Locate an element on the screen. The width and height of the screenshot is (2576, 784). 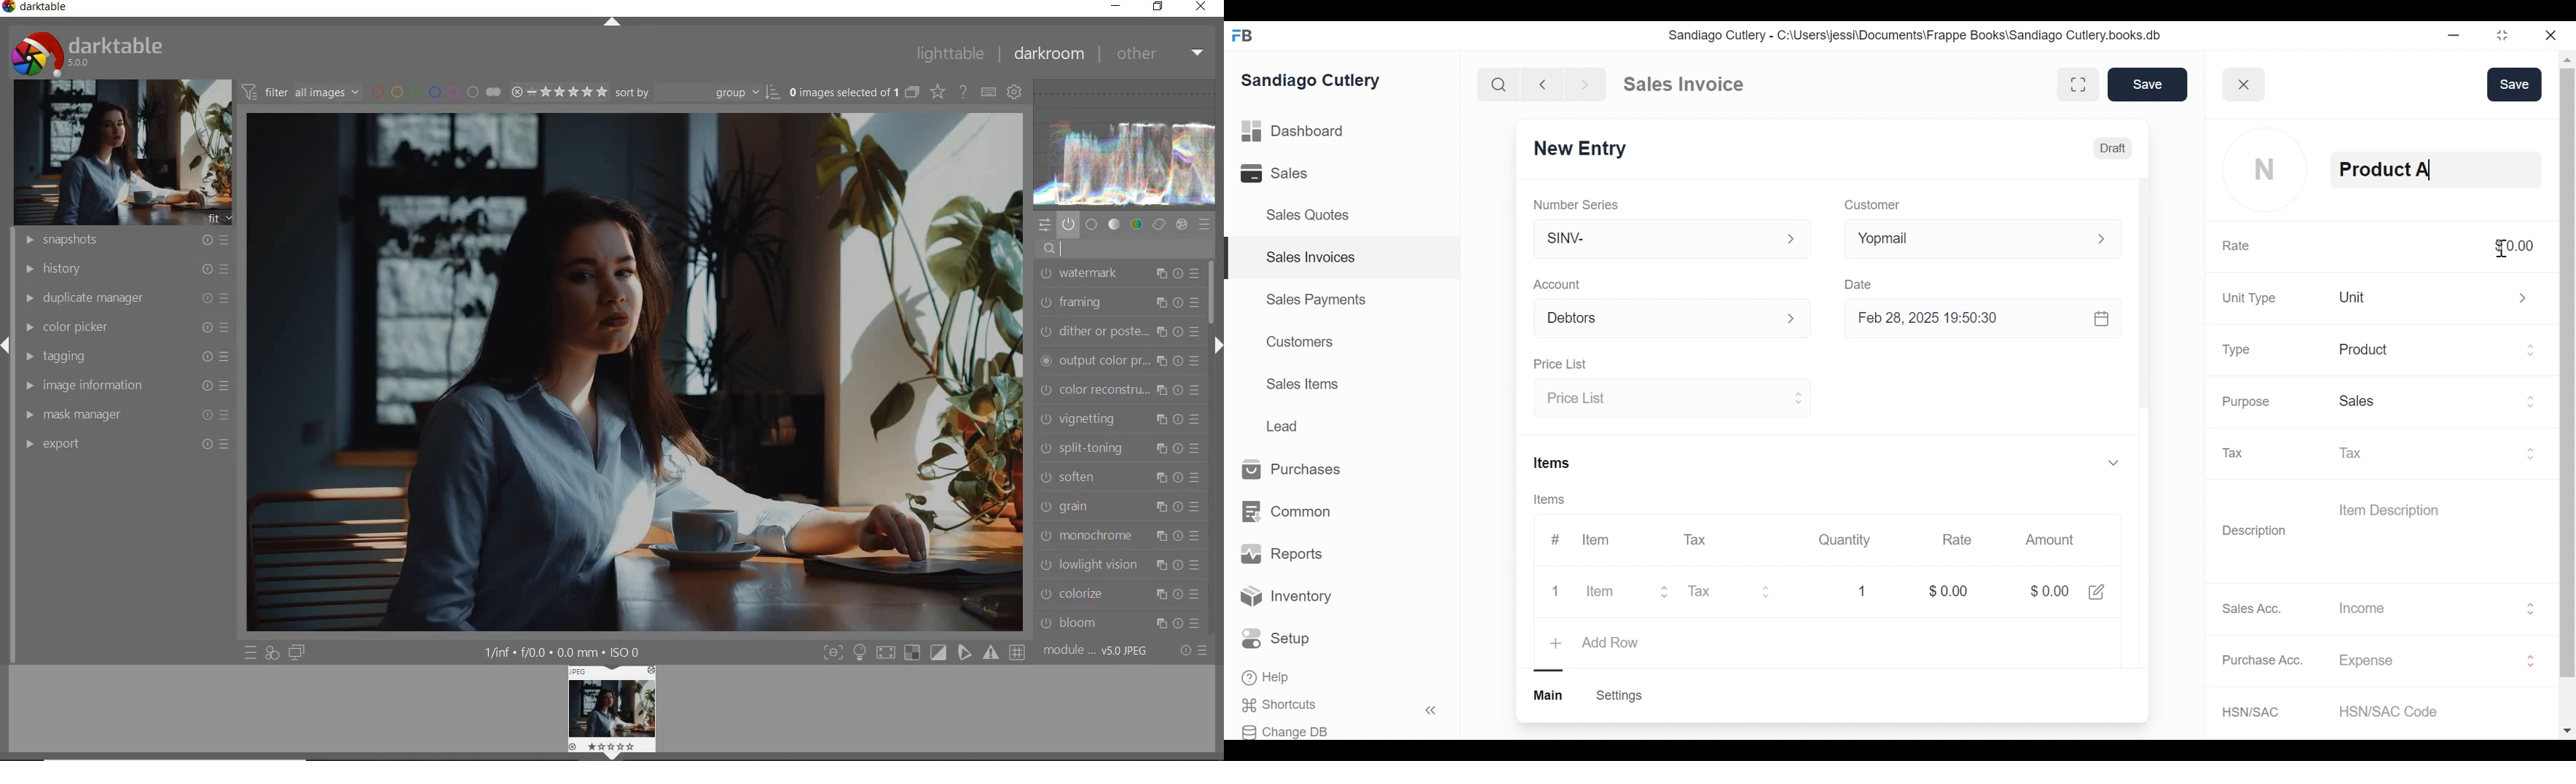
scrollbar is located at coordinates (1215, 291).